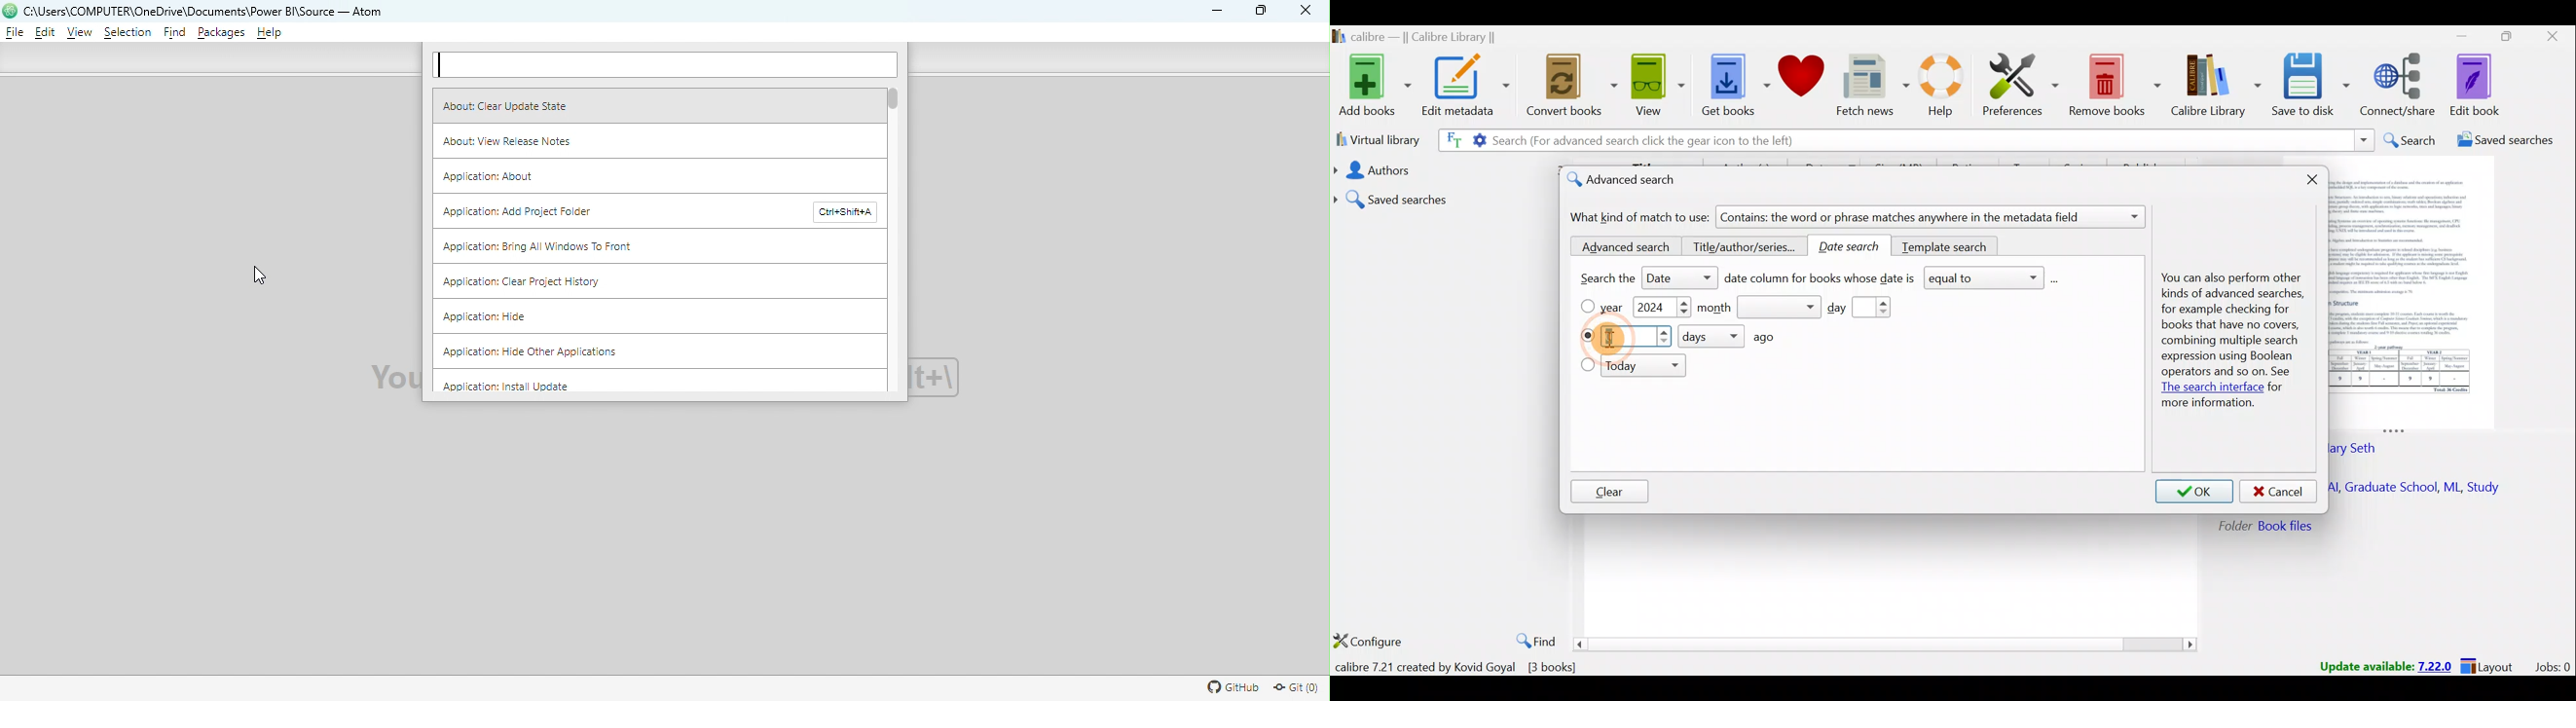  Describe the element at coordinates (1614, 338) in the screenshot. I see `Cursor` at that location.